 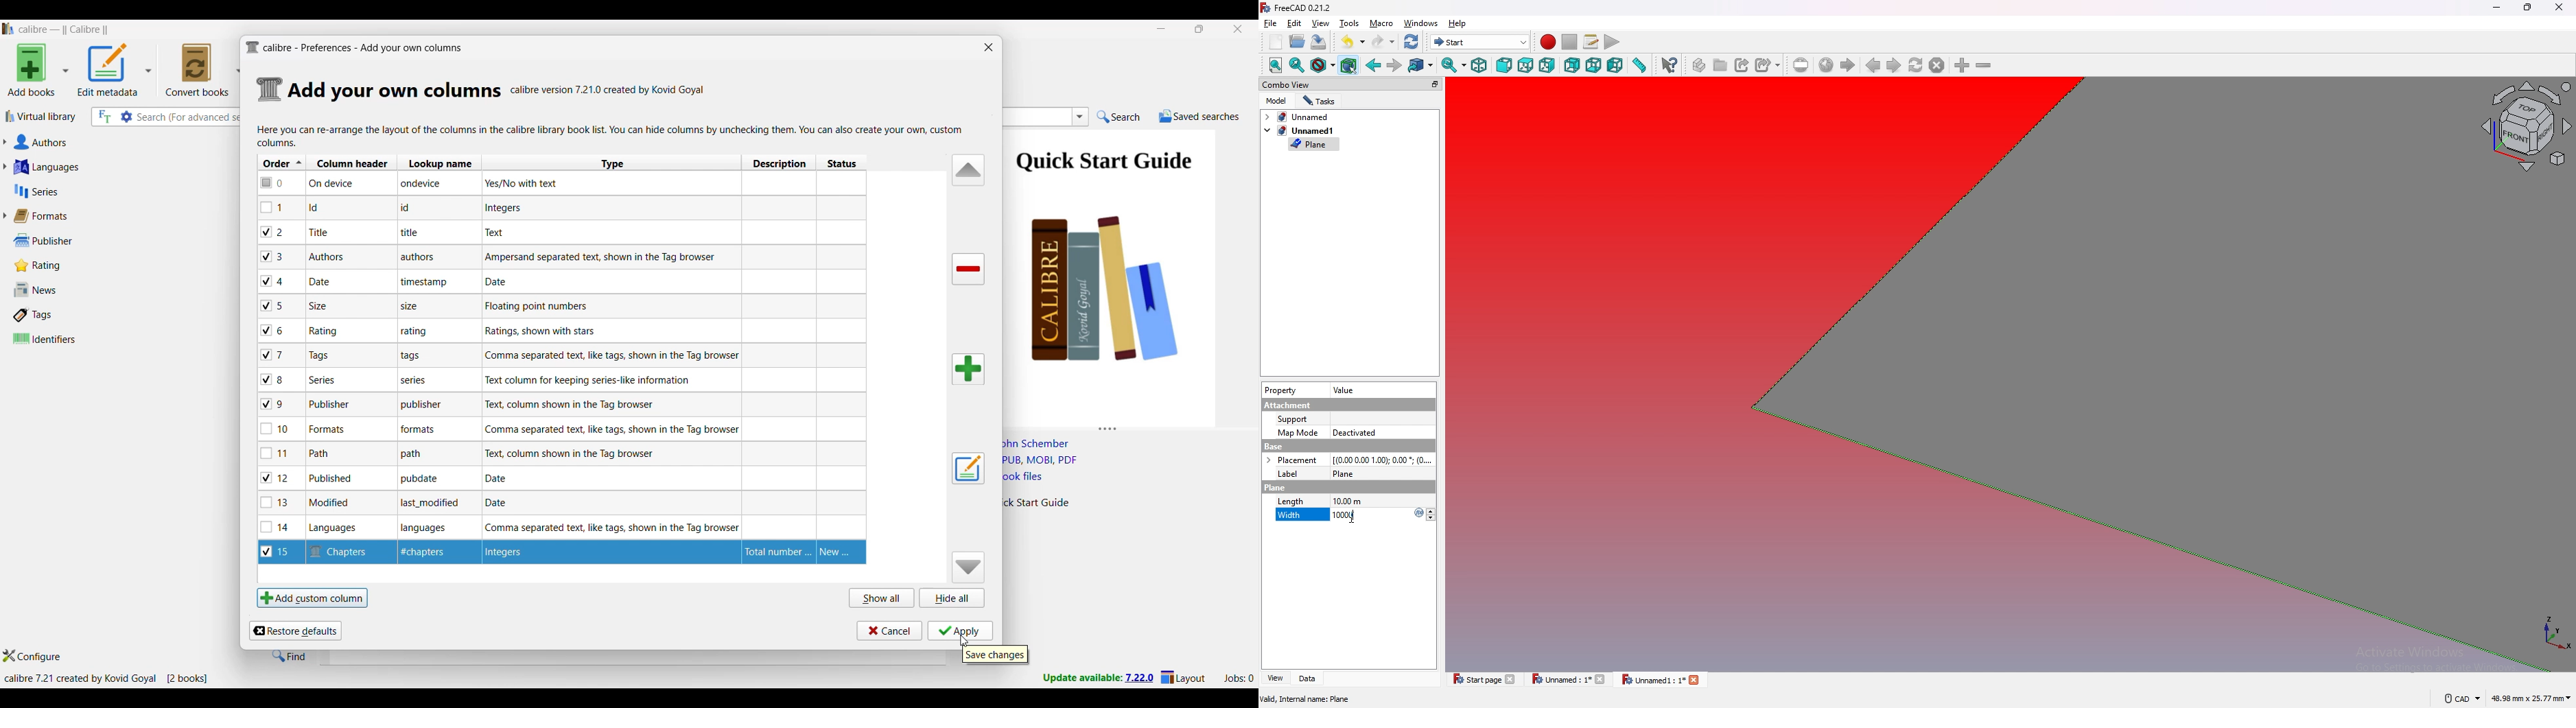 I want to click on checkbox - 13, so click(x=275, y=502).